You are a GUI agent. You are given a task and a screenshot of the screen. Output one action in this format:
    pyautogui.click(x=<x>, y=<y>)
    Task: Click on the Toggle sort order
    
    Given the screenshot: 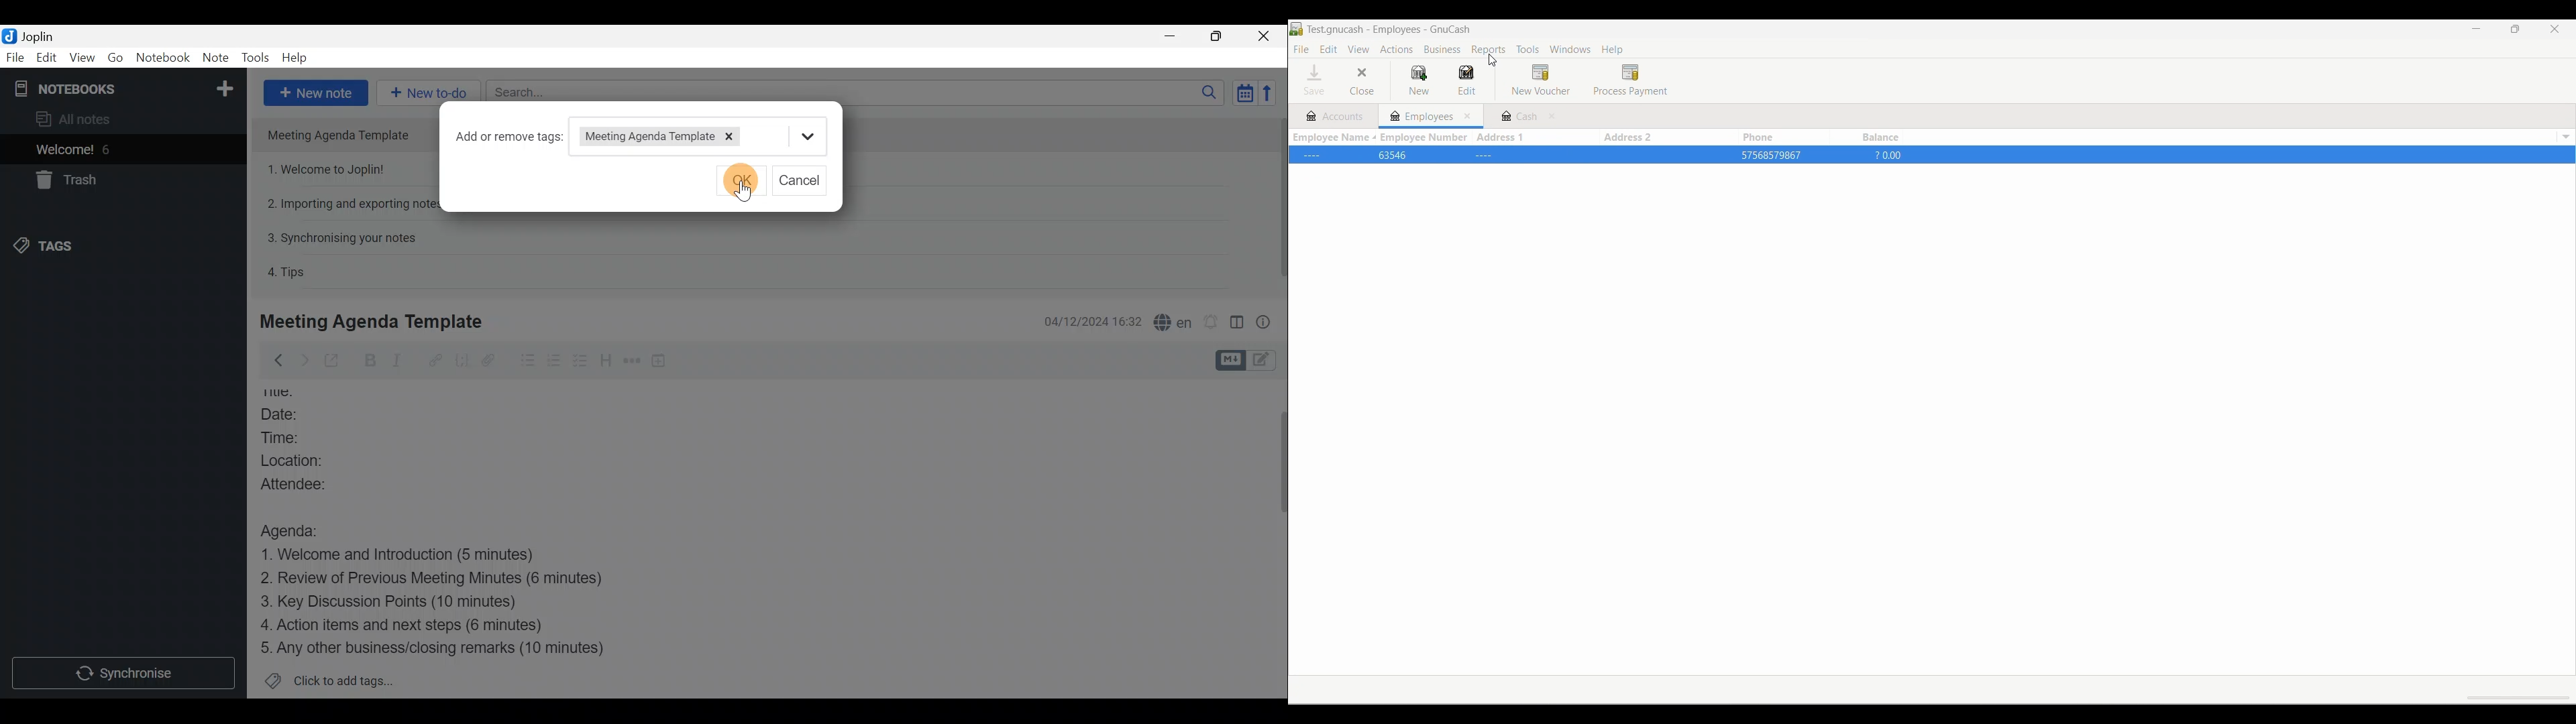 What is the action you would take?
    pyautogui.click(x=1242, y=91)
    